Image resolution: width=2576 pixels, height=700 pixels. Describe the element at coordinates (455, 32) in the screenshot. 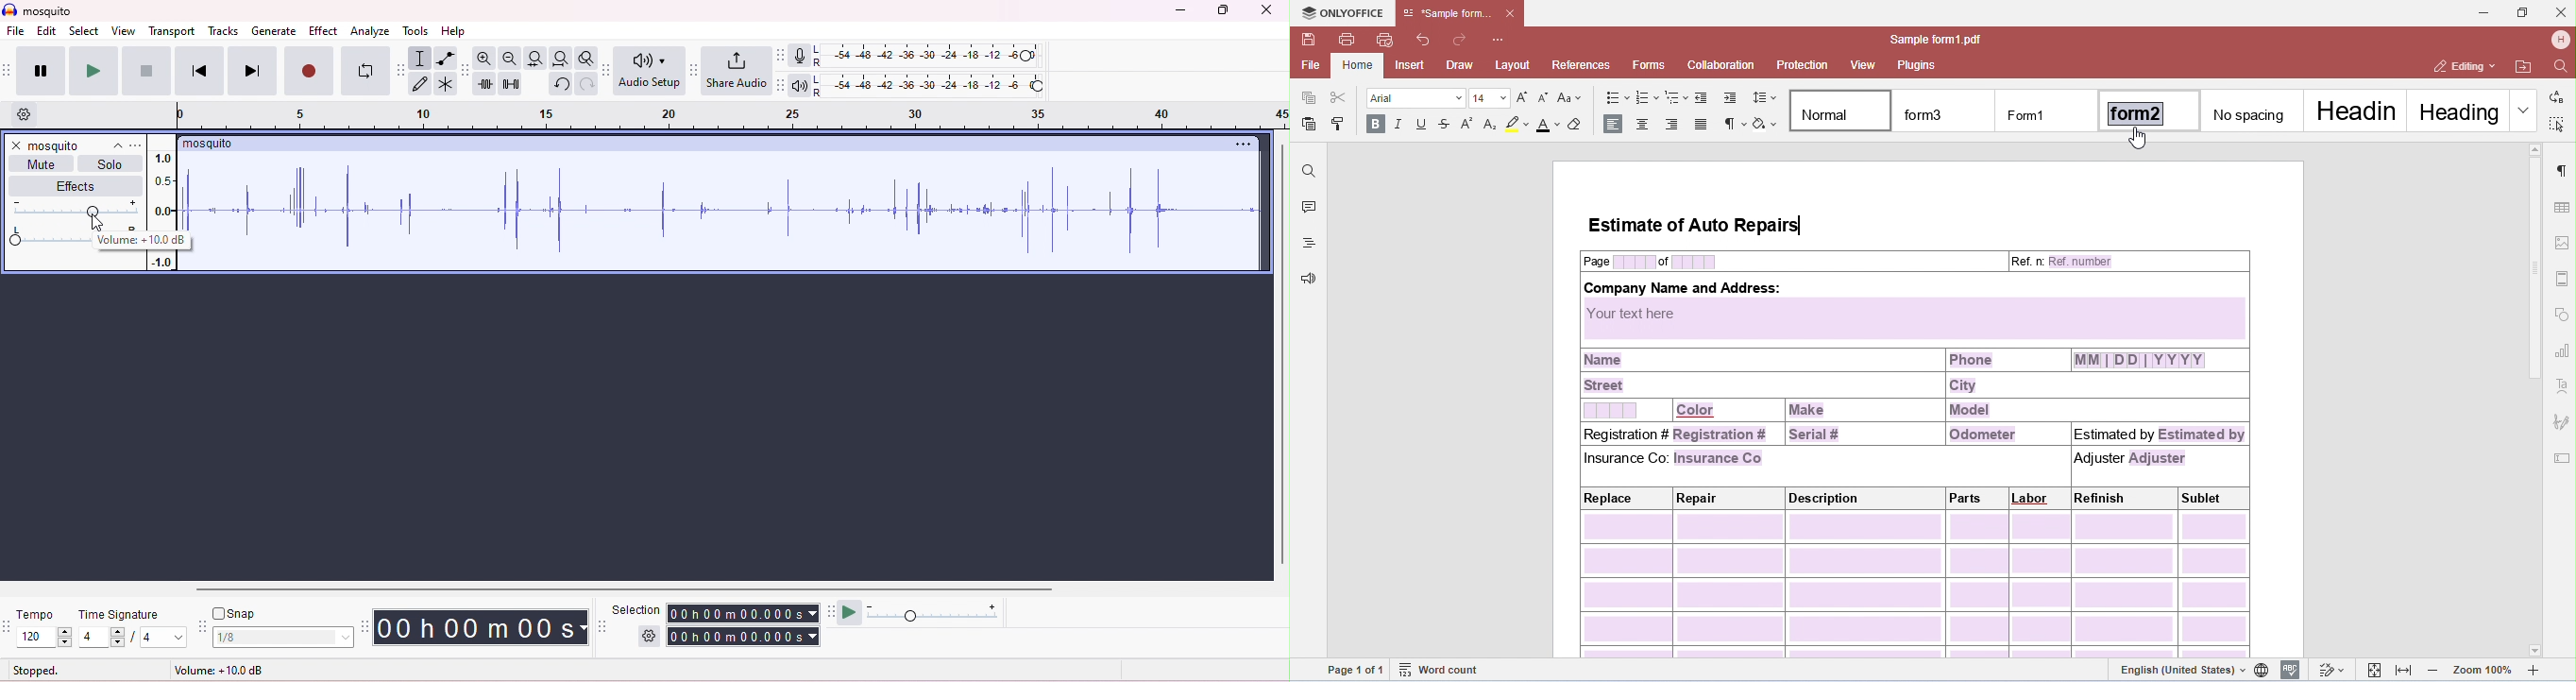

I see `help` at that location.